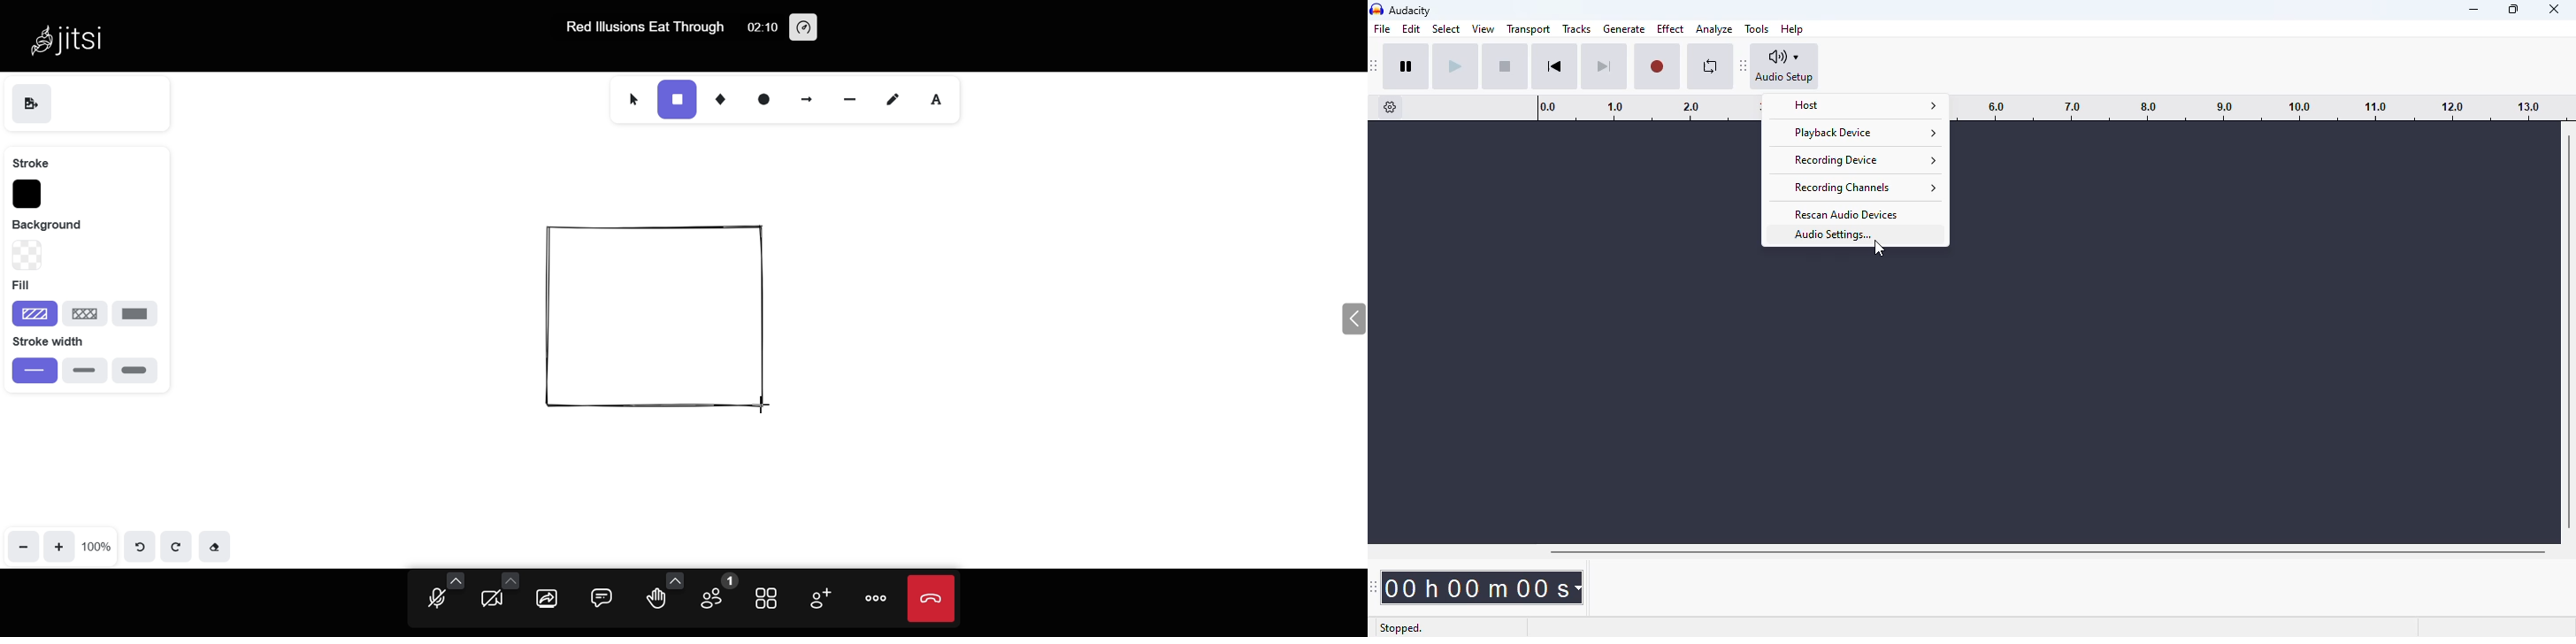  I want to click on tracks, so click(1576, 29).